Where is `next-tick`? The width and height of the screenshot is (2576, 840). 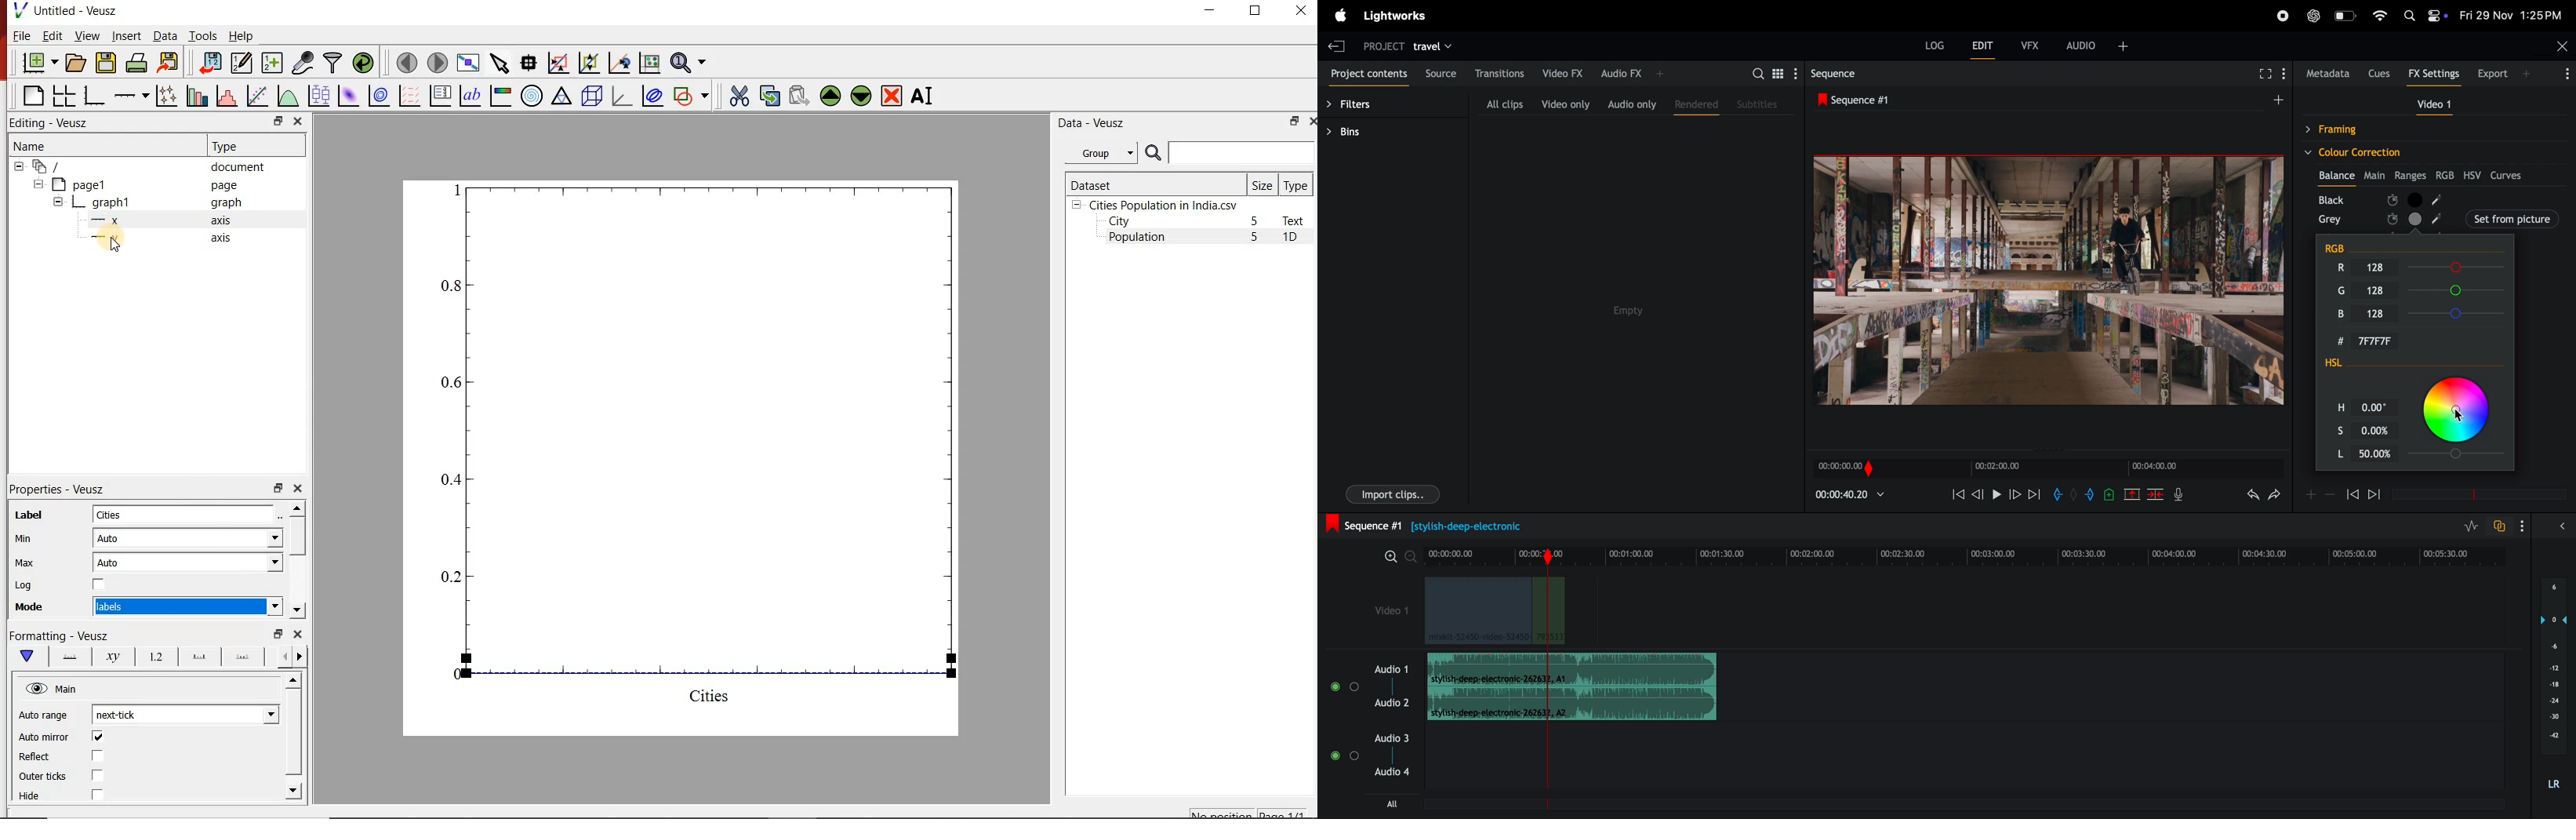 next-tick is located at coordinates (184, 715).